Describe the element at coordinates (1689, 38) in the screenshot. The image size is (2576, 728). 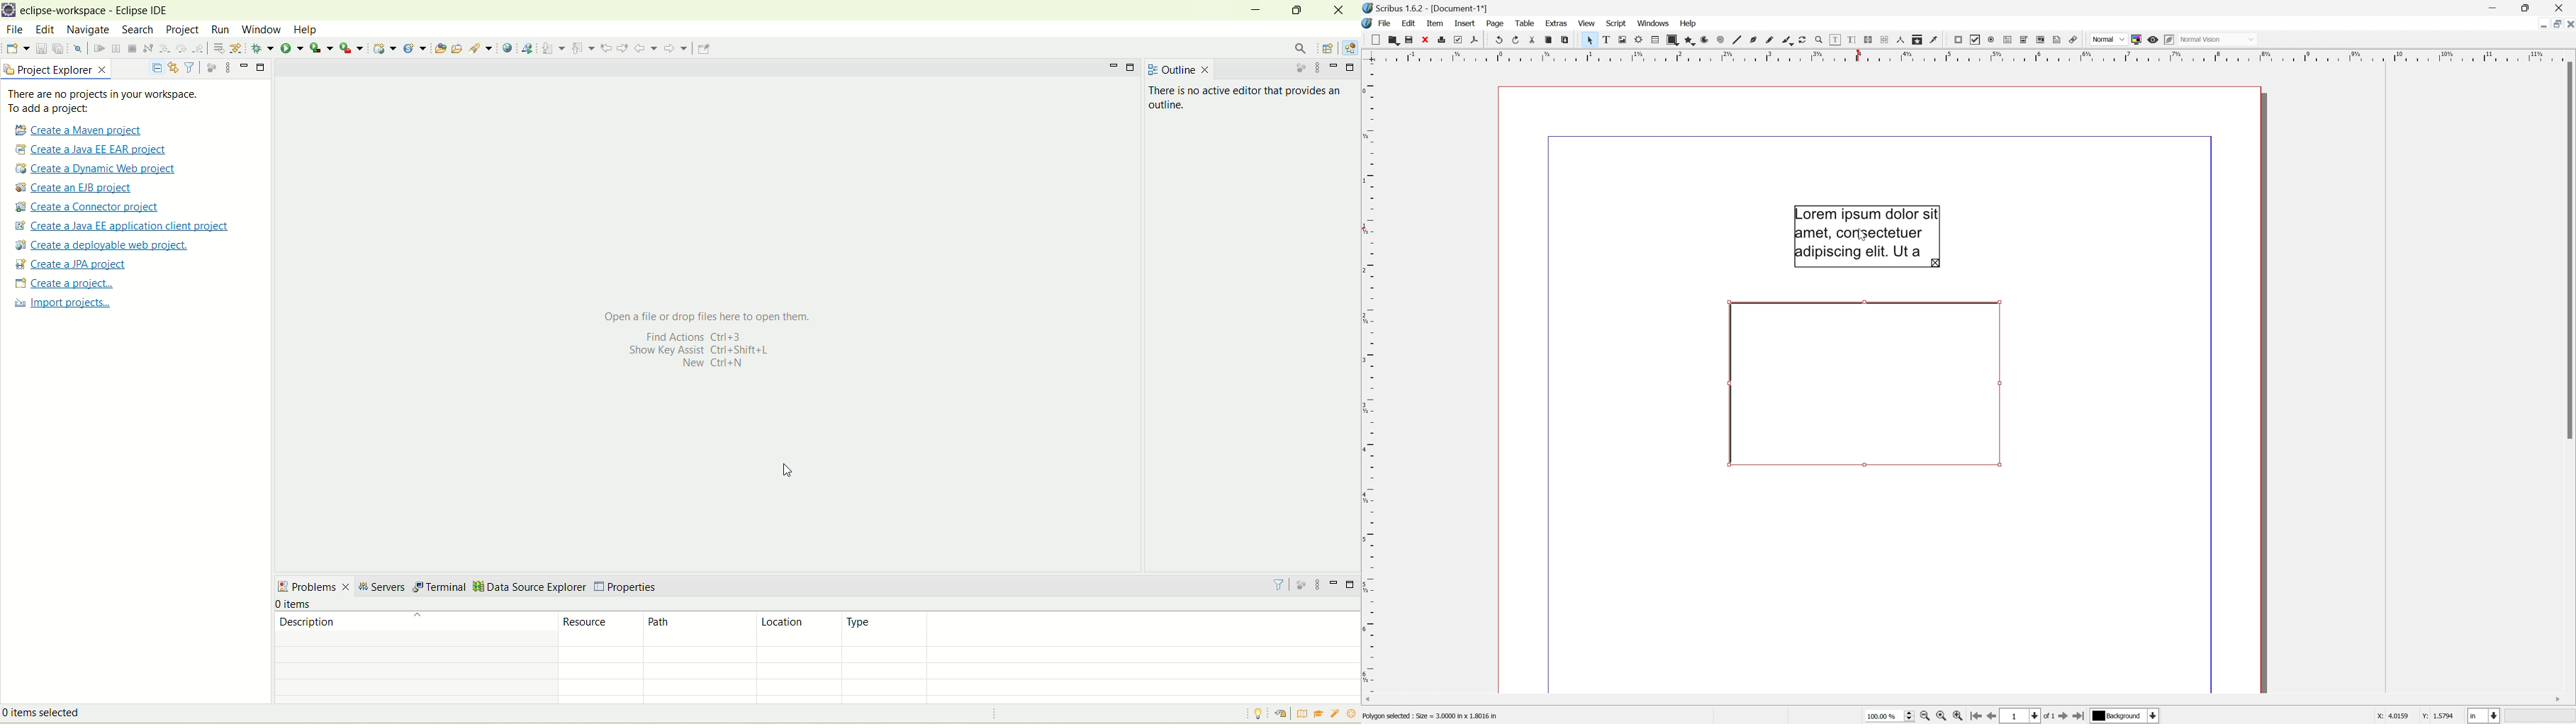
I see `Polygon` at that location.